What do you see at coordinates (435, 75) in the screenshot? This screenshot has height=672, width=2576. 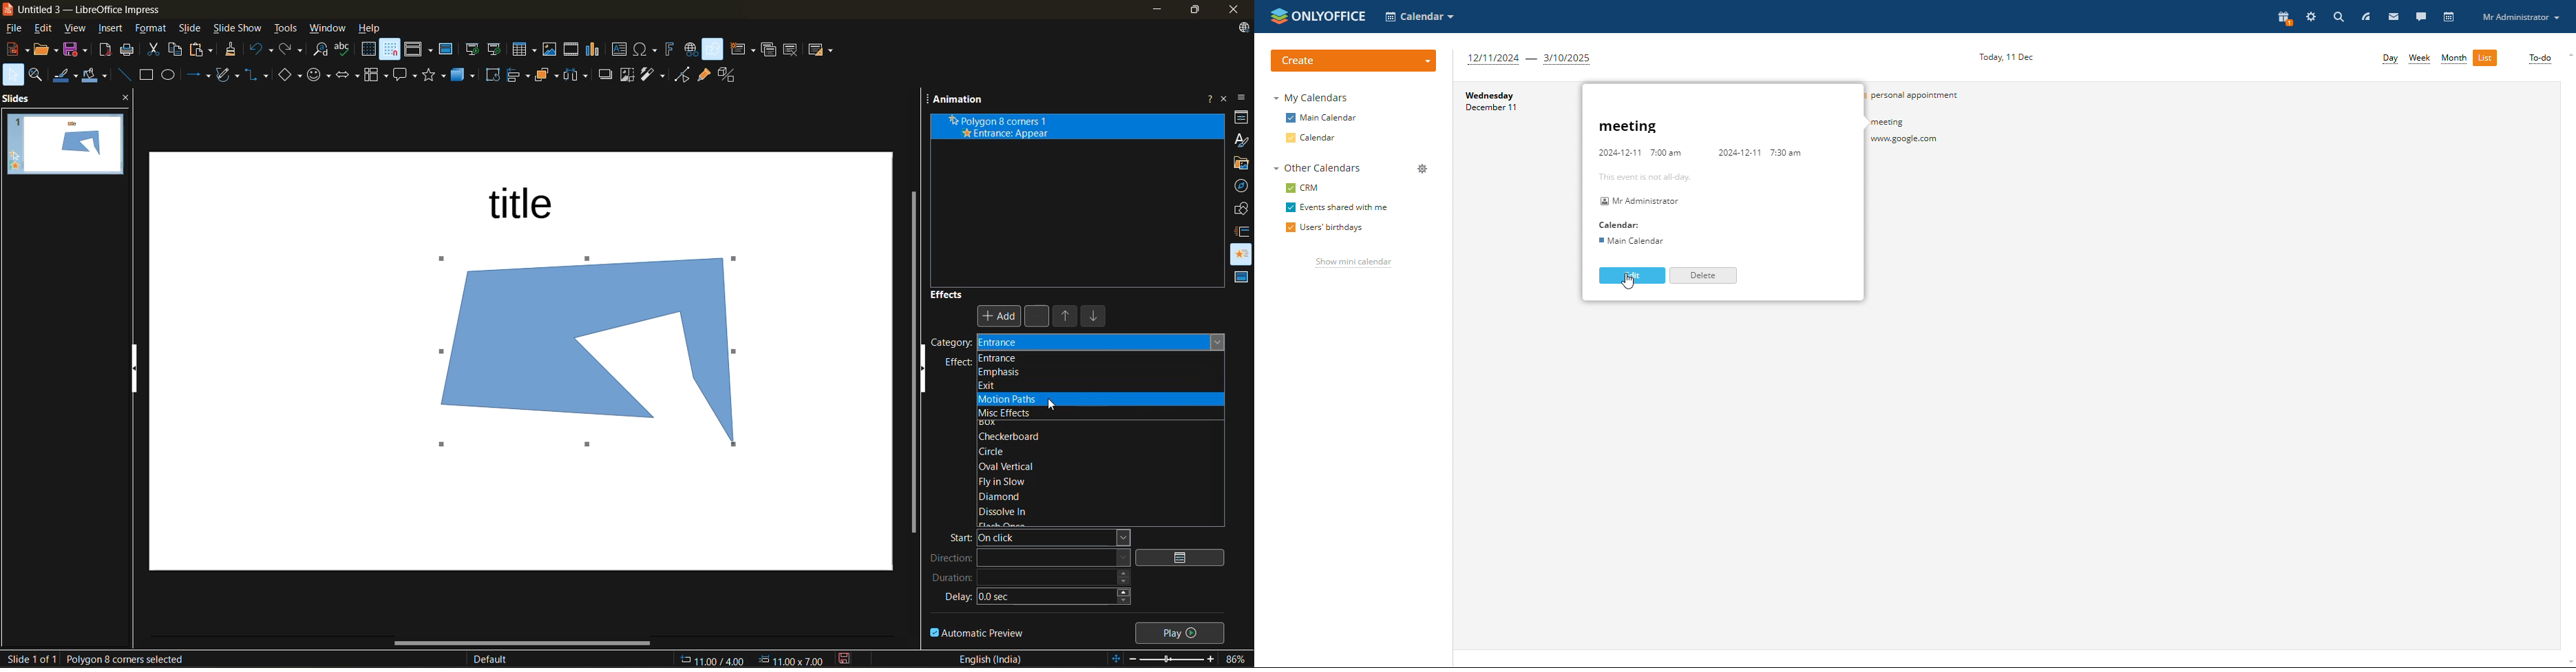 I see `stars and banners` at bounding box center [435, 75].